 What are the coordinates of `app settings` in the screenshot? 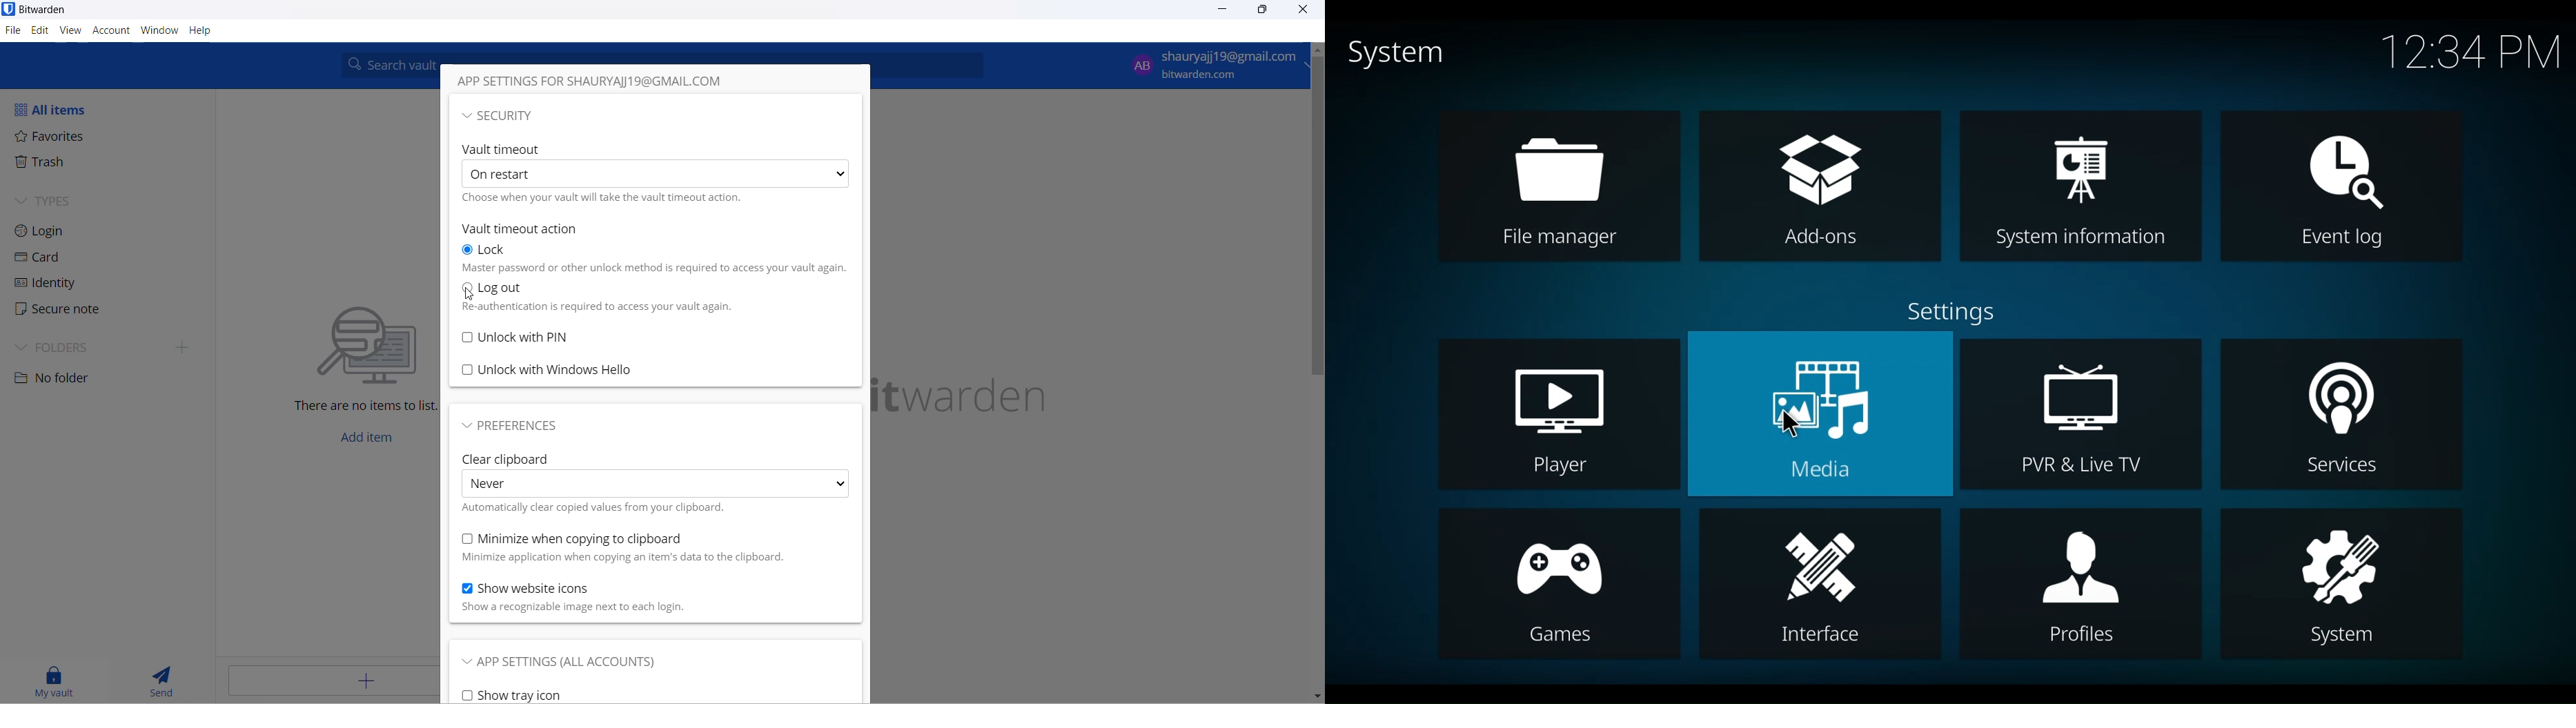 It's located at (578, 665).